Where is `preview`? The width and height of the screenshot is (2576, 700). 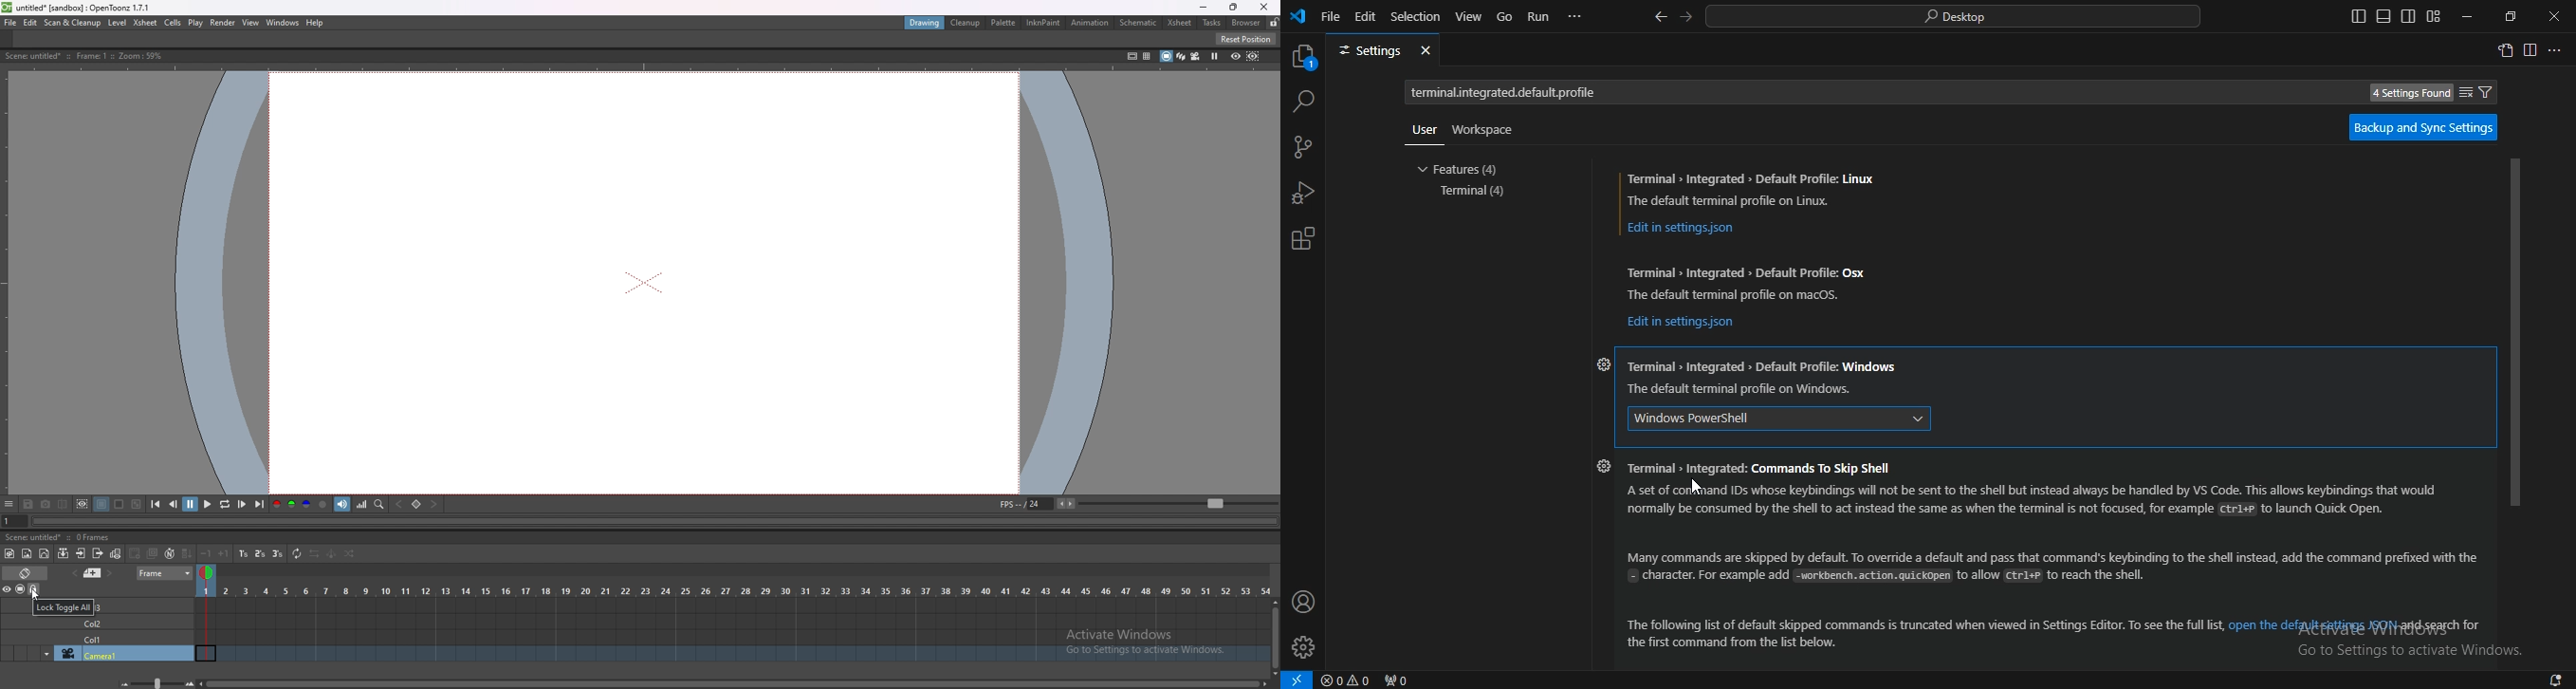 preview is located at coordinates (1236, 55).